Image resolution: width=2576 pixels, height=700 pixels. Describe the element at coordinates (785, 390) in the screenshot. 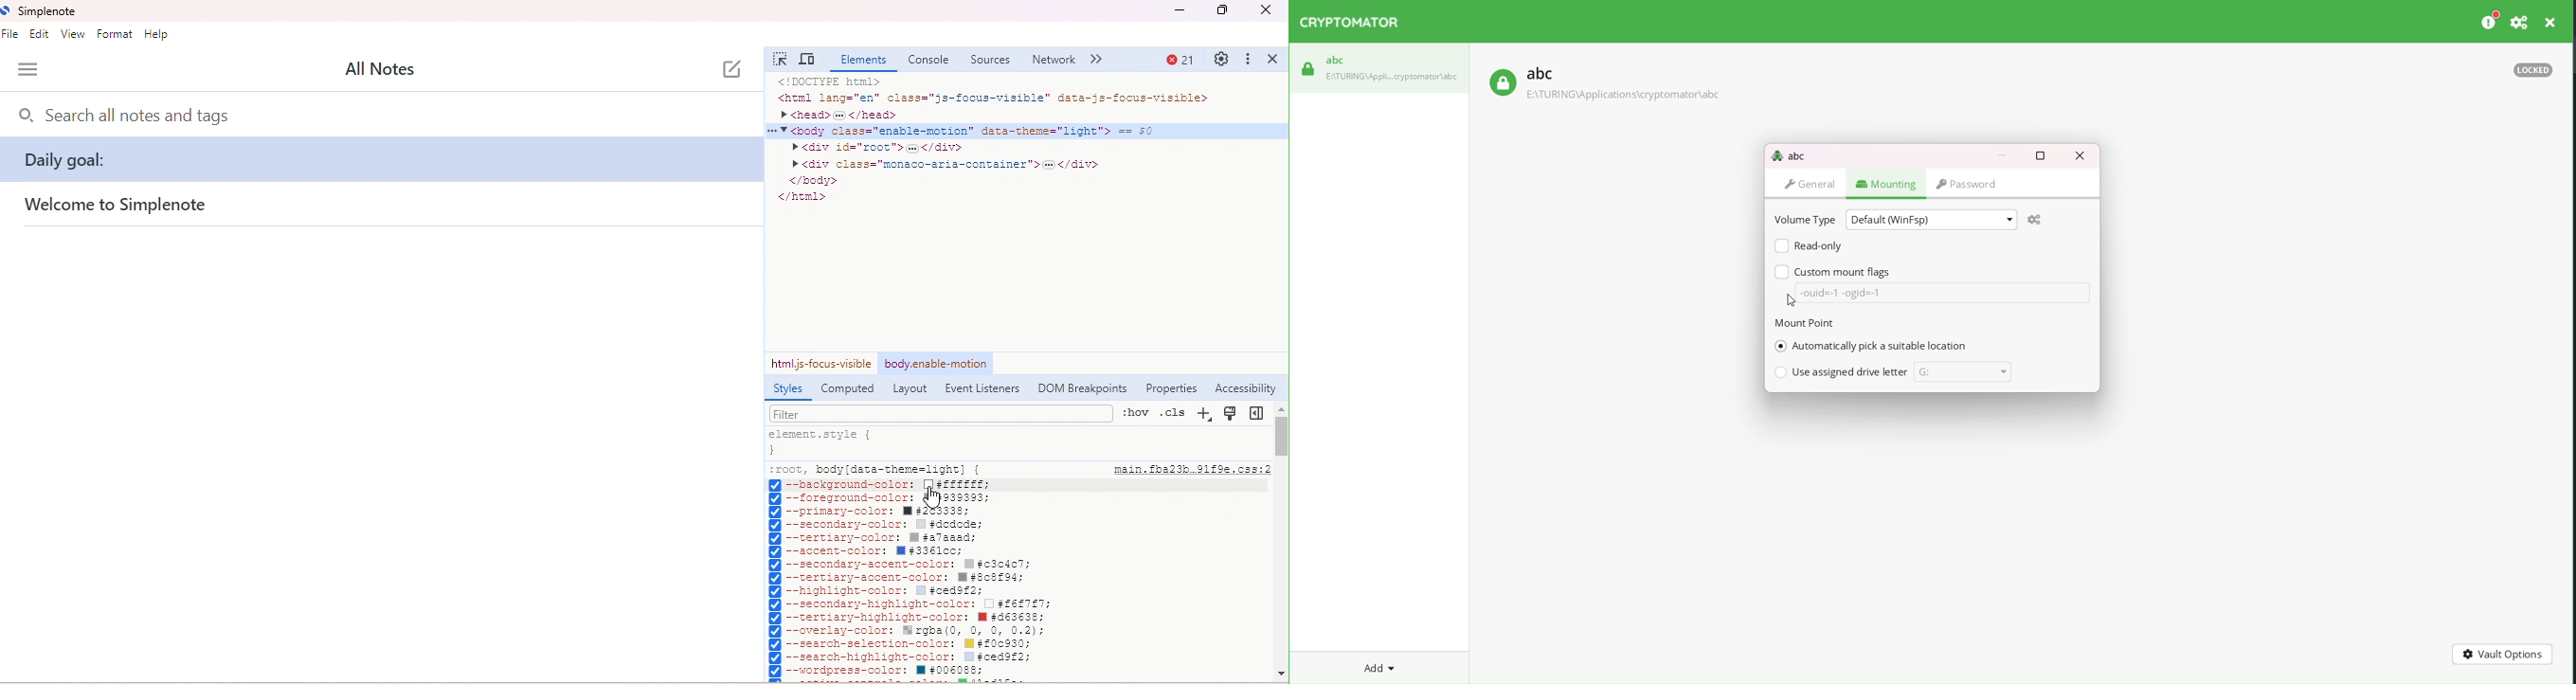

I see `styles` at that location.